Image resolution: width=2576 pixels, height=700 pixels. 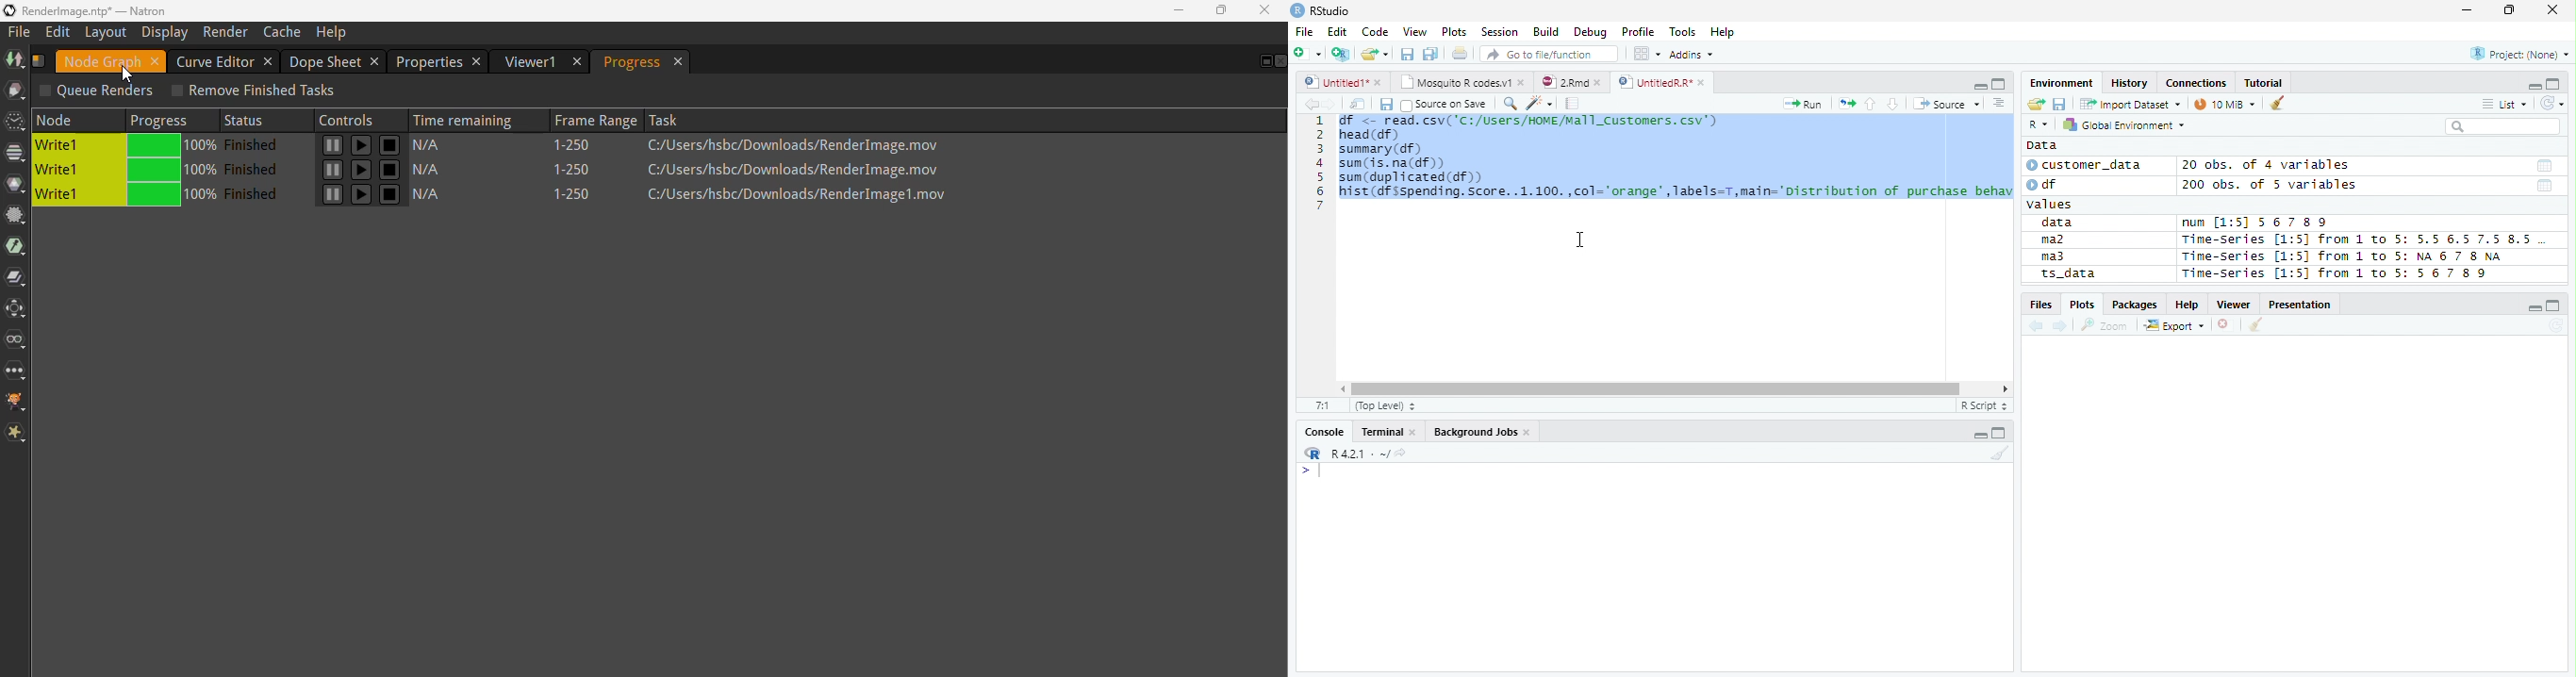 I want to click on Files, so click(x=2040, y=305).